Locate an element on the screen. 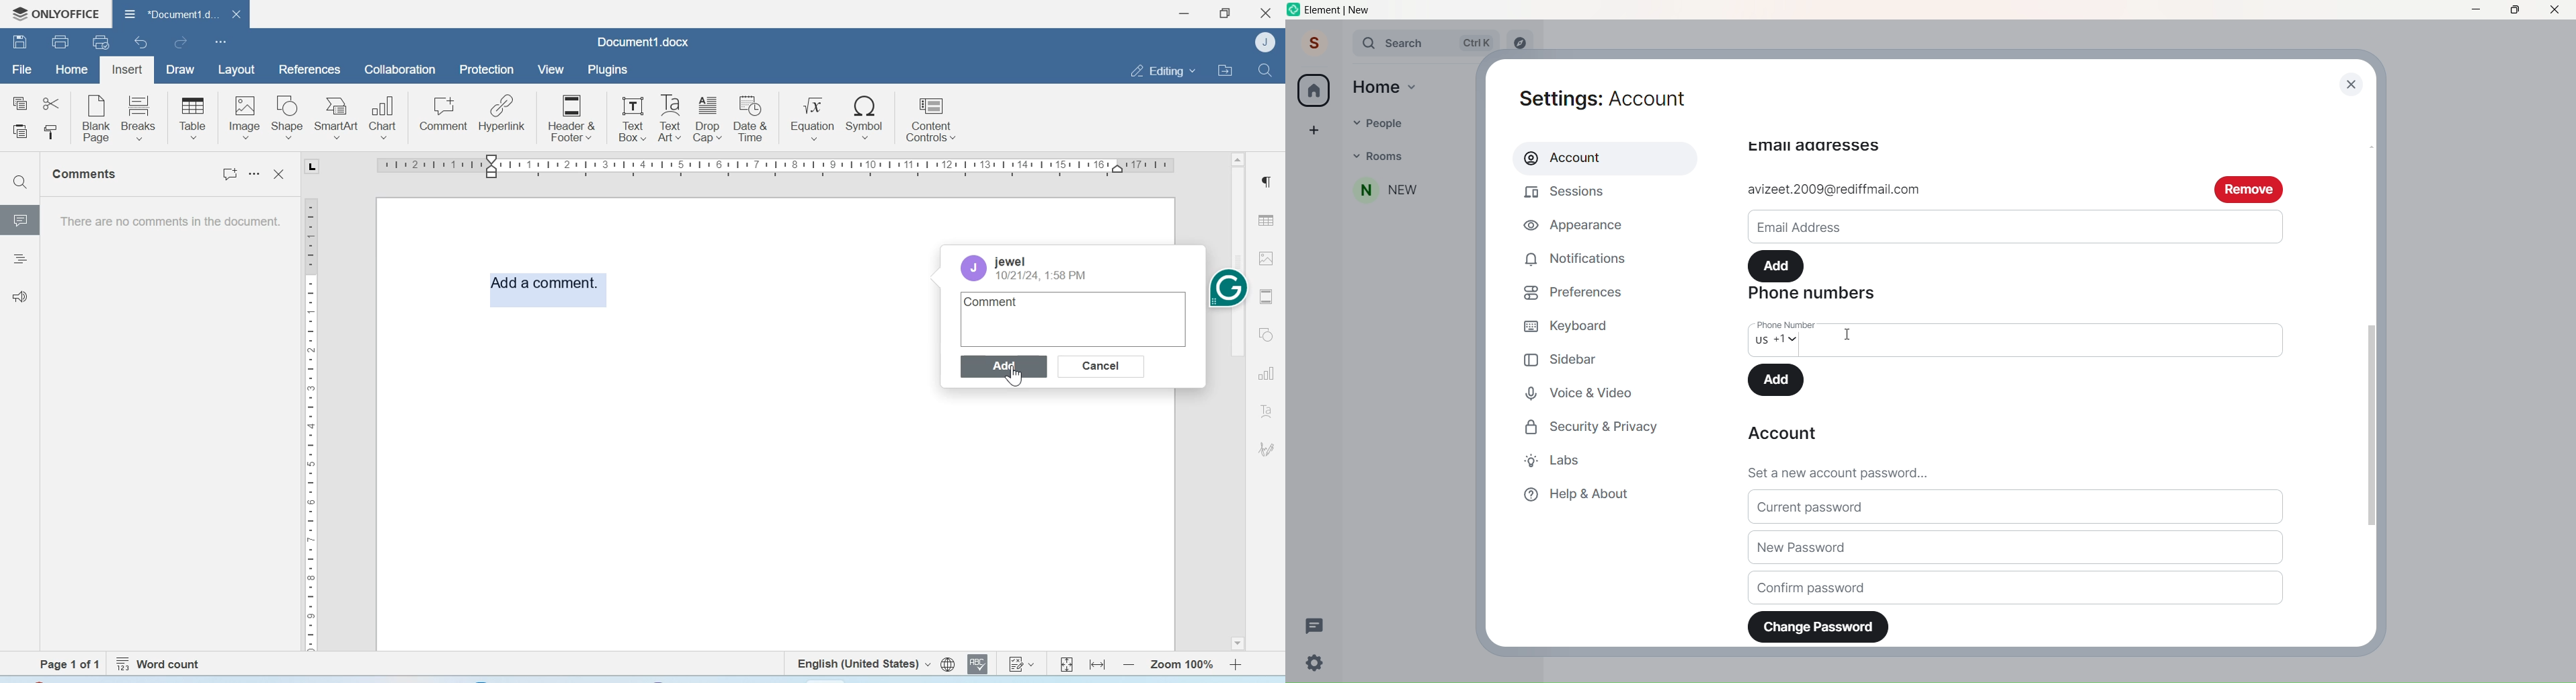 The width and height of the screenshot is (2576, 700). Sessions is located at coordinates (1574, 193).